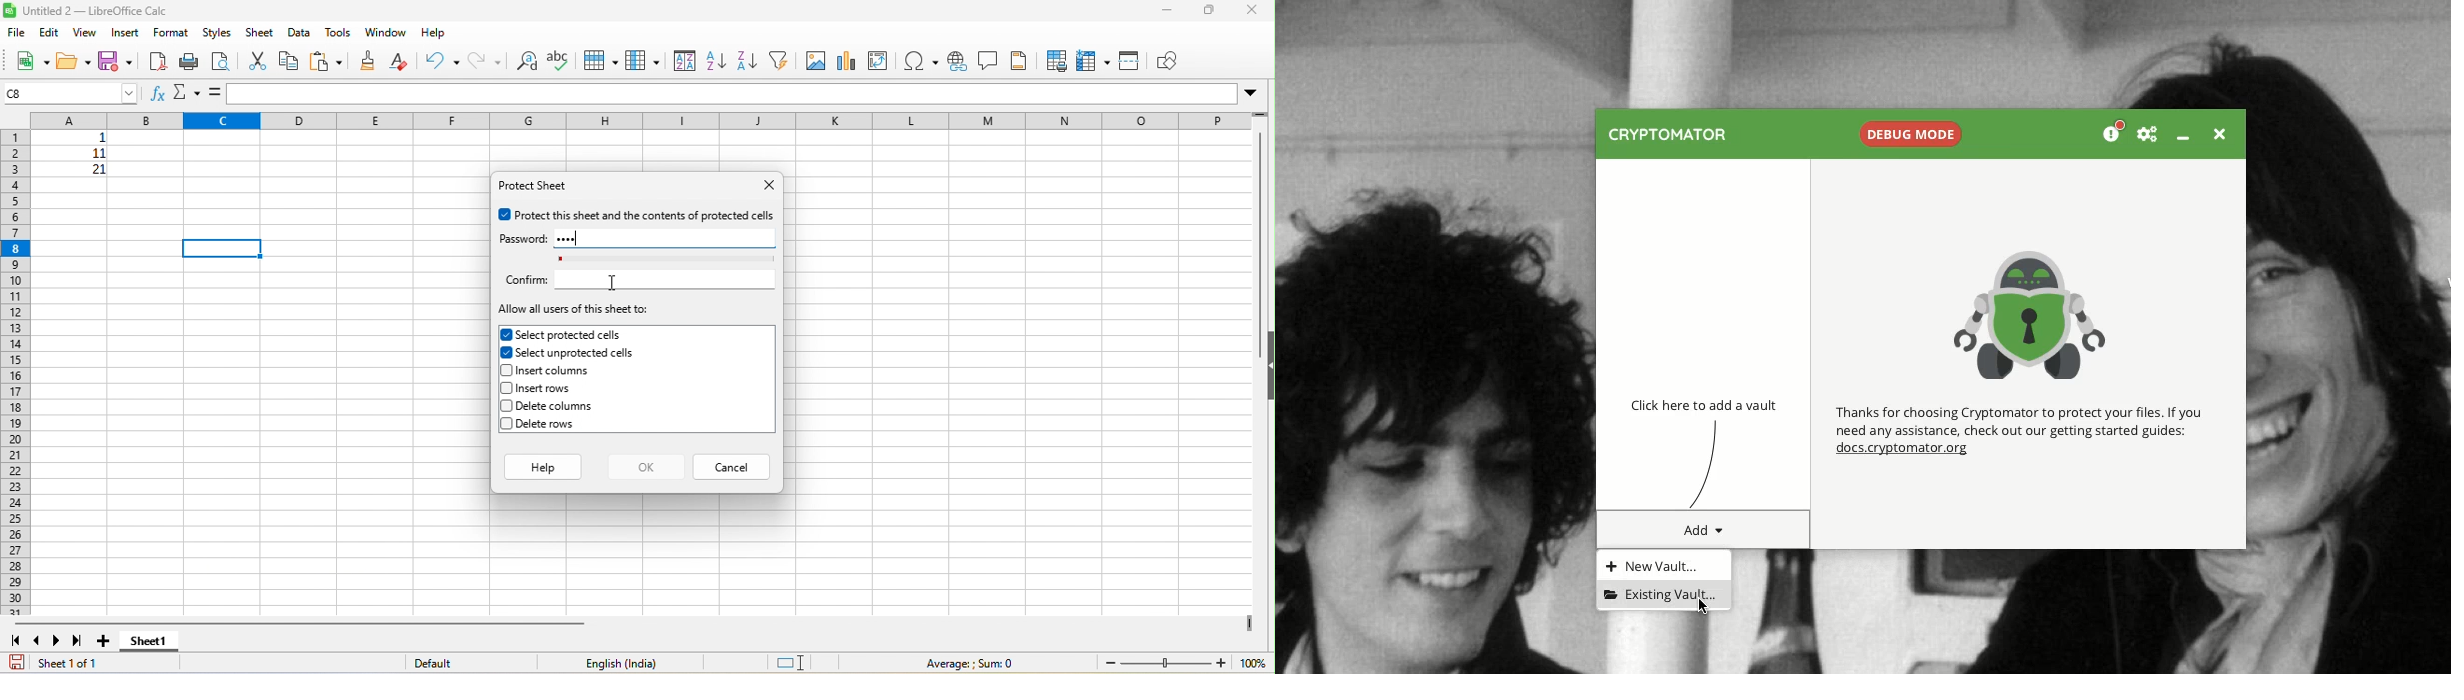  I want to click on image, so click(815, 61).